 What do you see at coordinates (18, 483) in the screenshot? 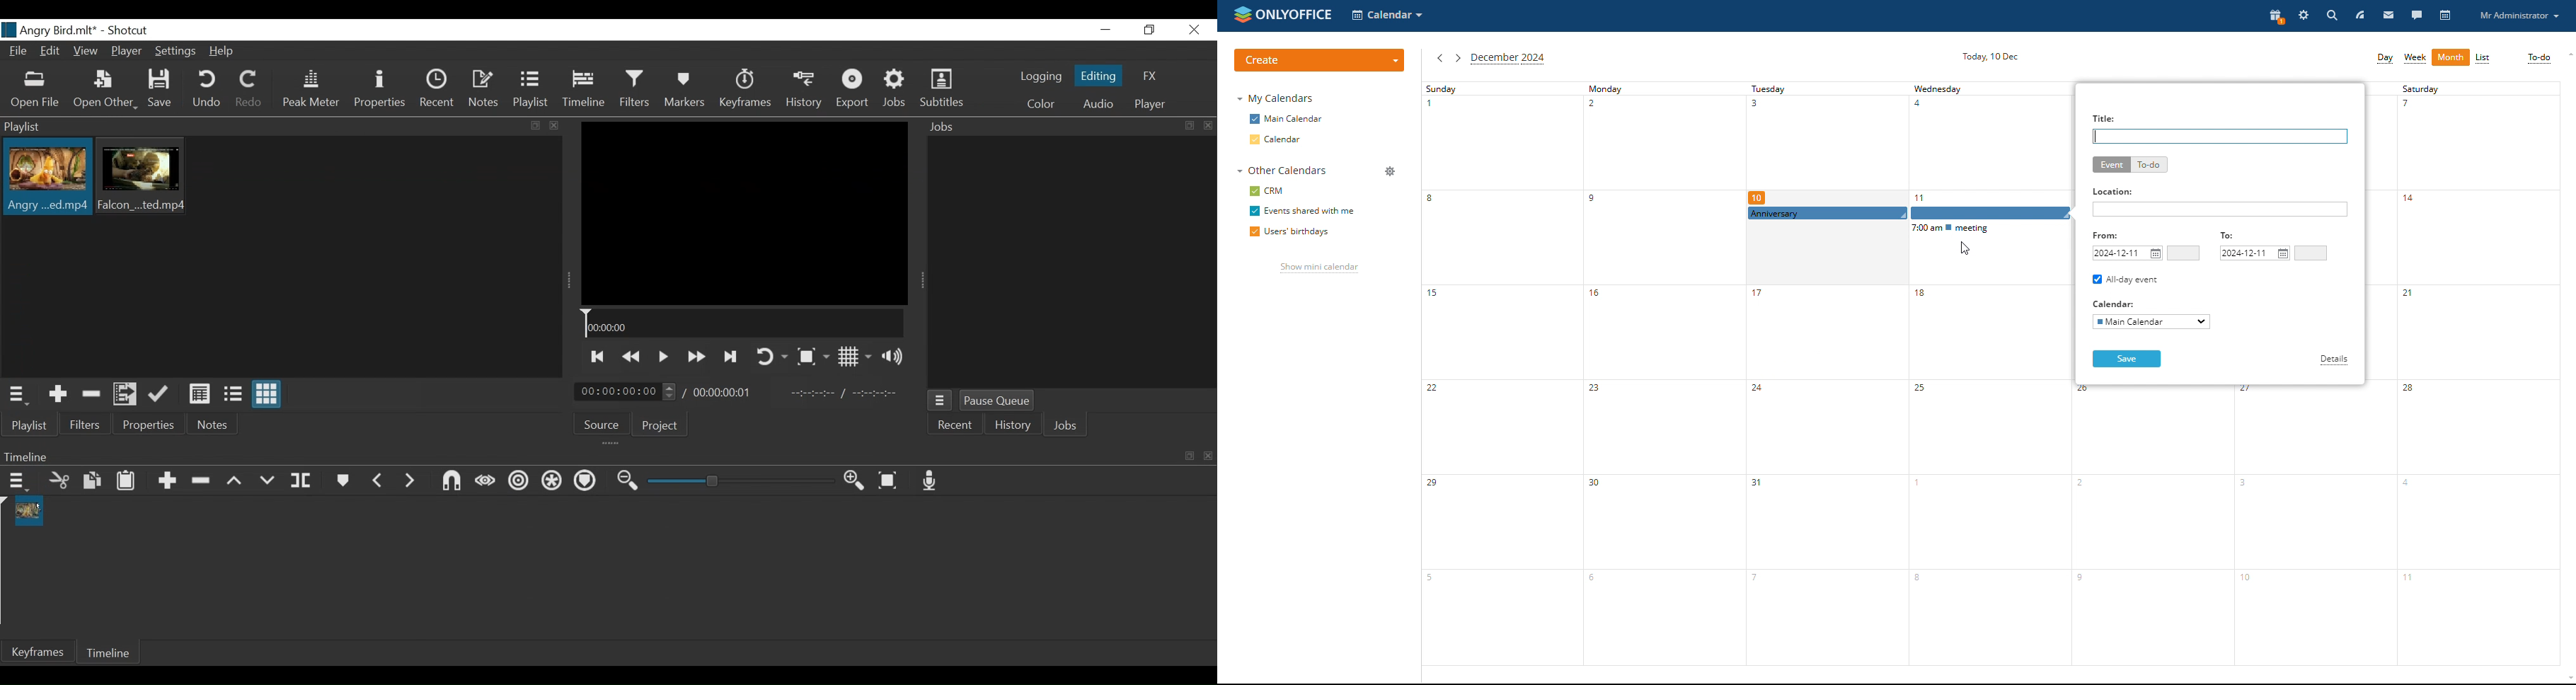
I see `Timeline menu` at bounding box center [18, 483].